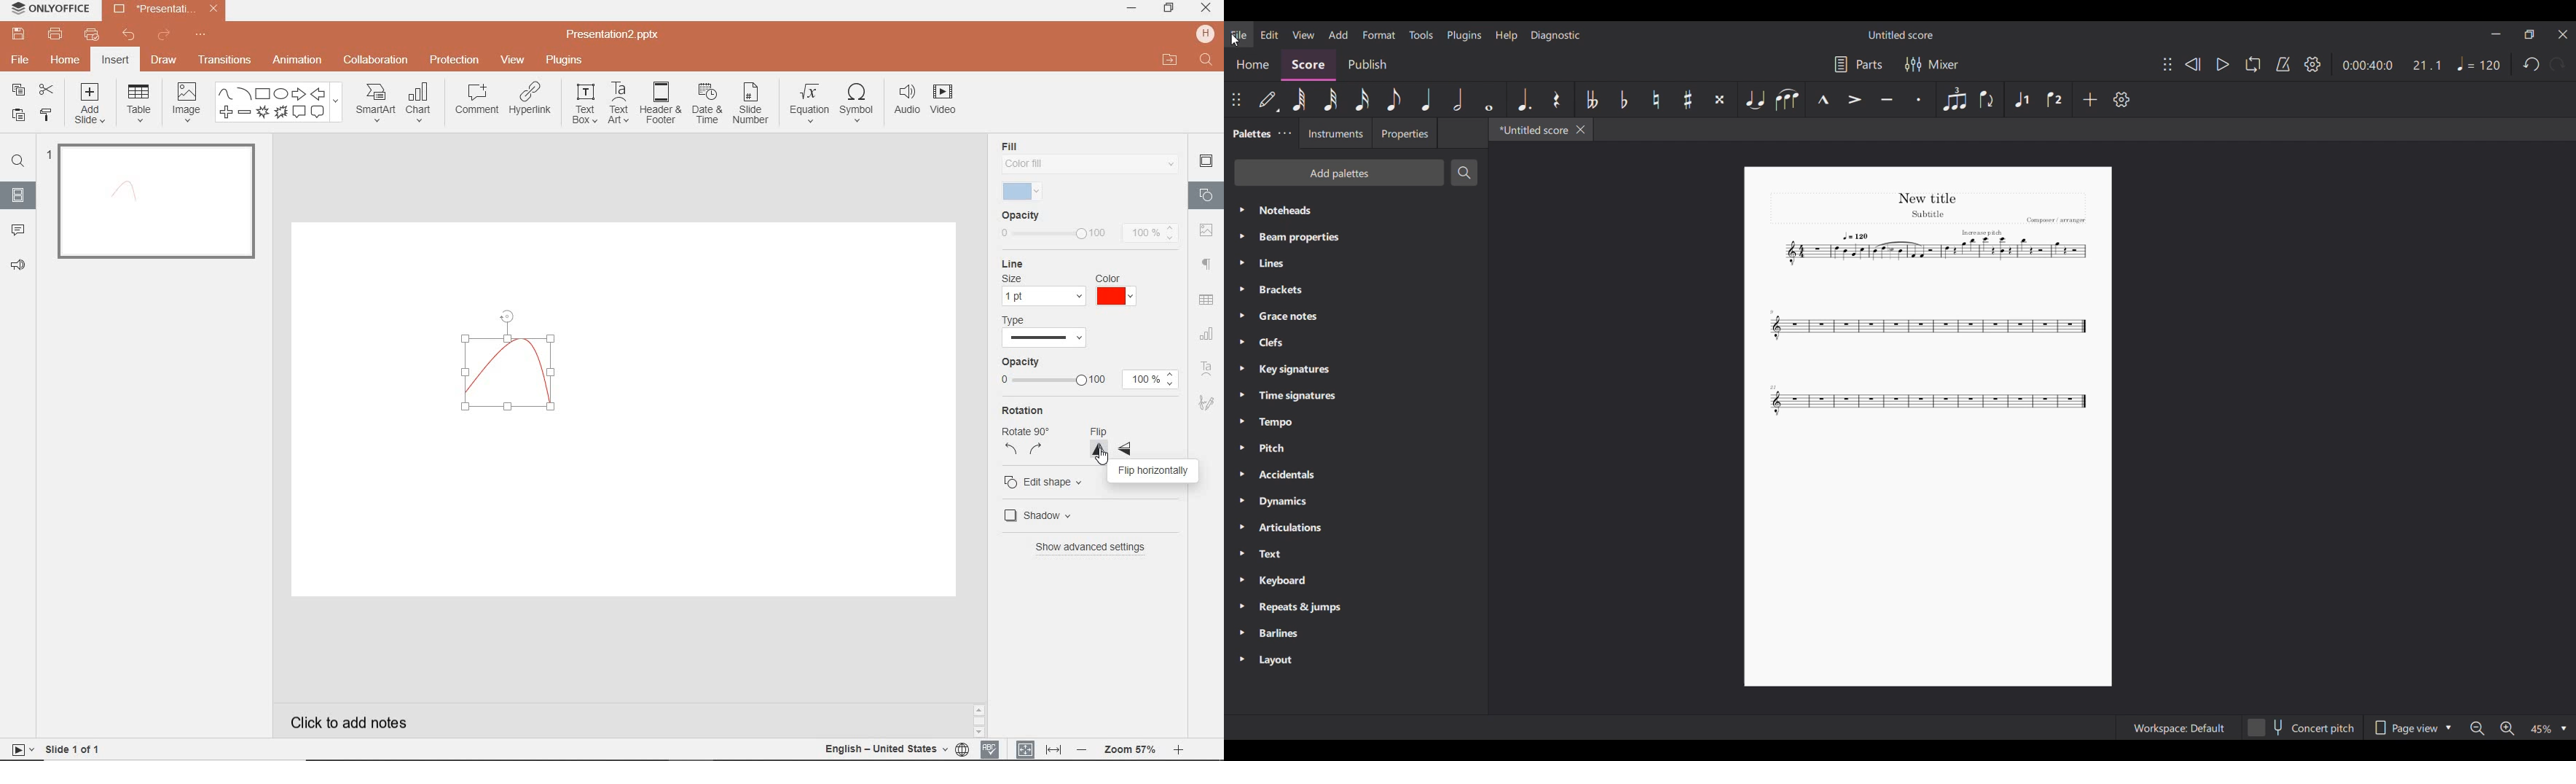 This screenshot has height=784, width=2576. Describe the element at coordinates (1689, 99) in the screenshot. I see `Toggle sharp` at that location.